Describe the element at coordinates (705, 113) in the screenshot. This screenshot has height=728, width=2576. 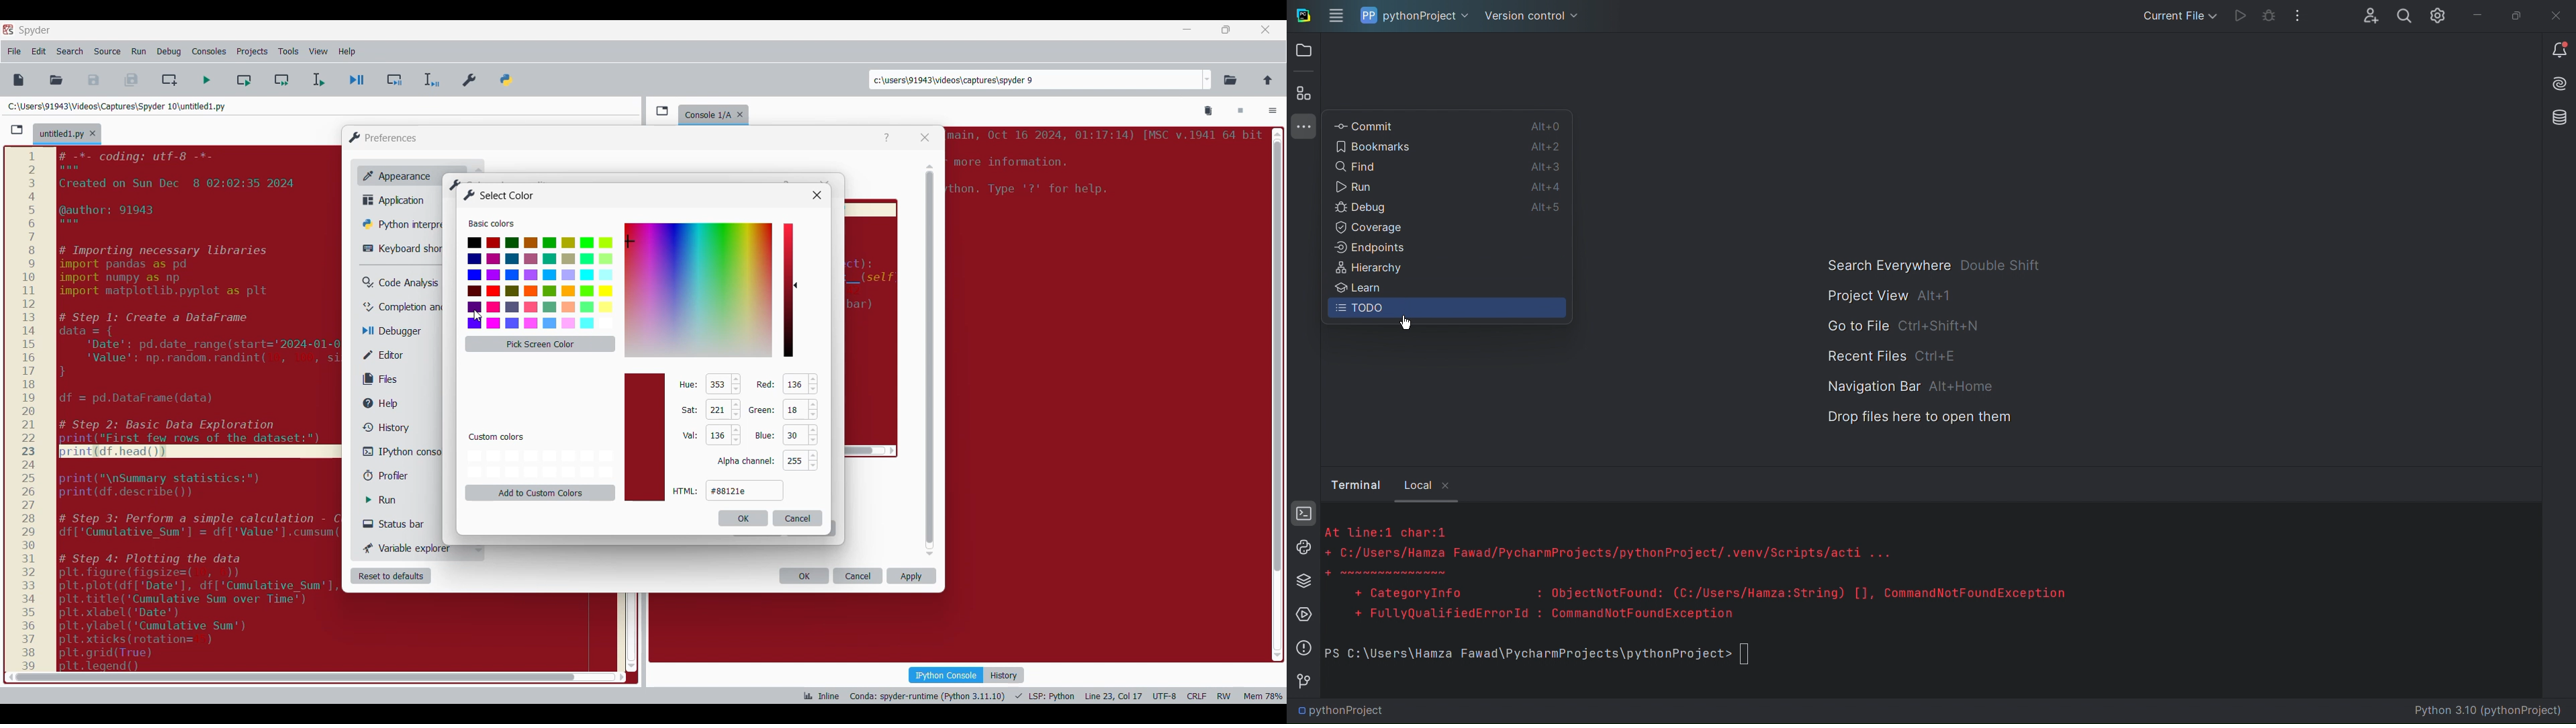
I see `console` at that location.